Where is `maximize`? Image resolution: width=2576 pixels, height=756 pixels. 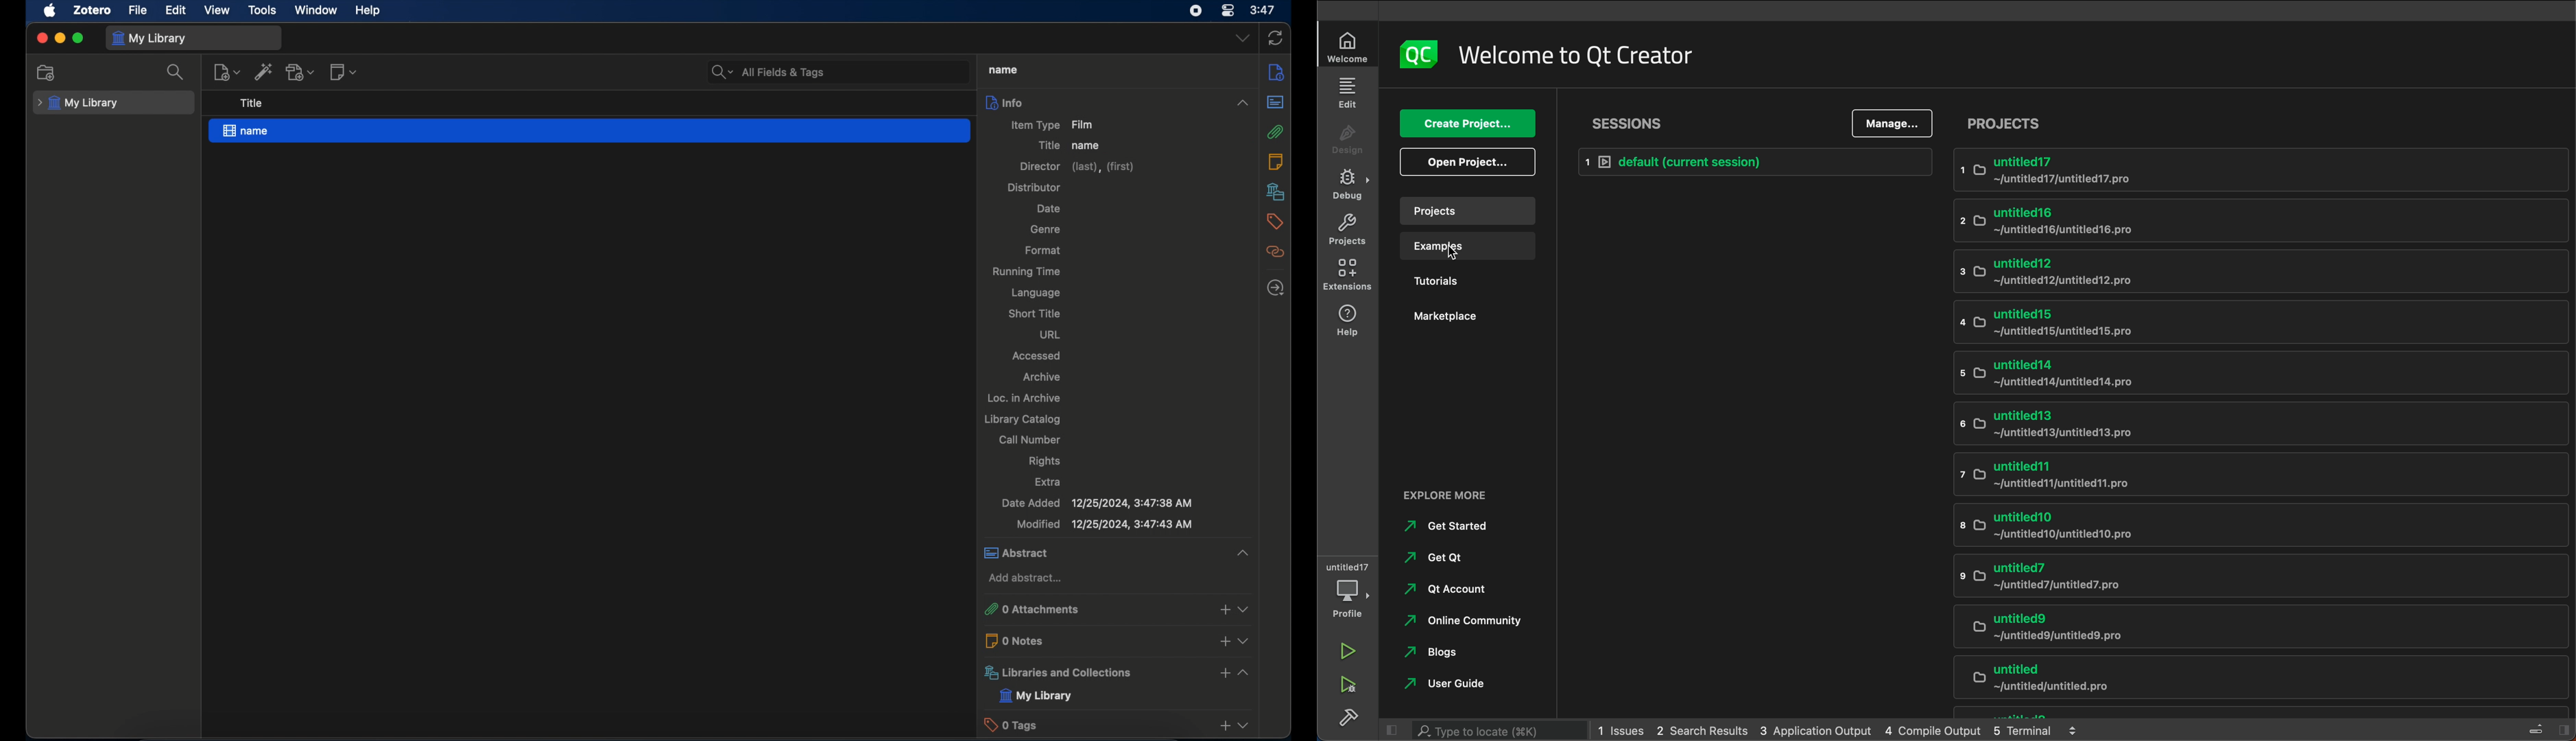 maximize is located at coordinates (79, 38).